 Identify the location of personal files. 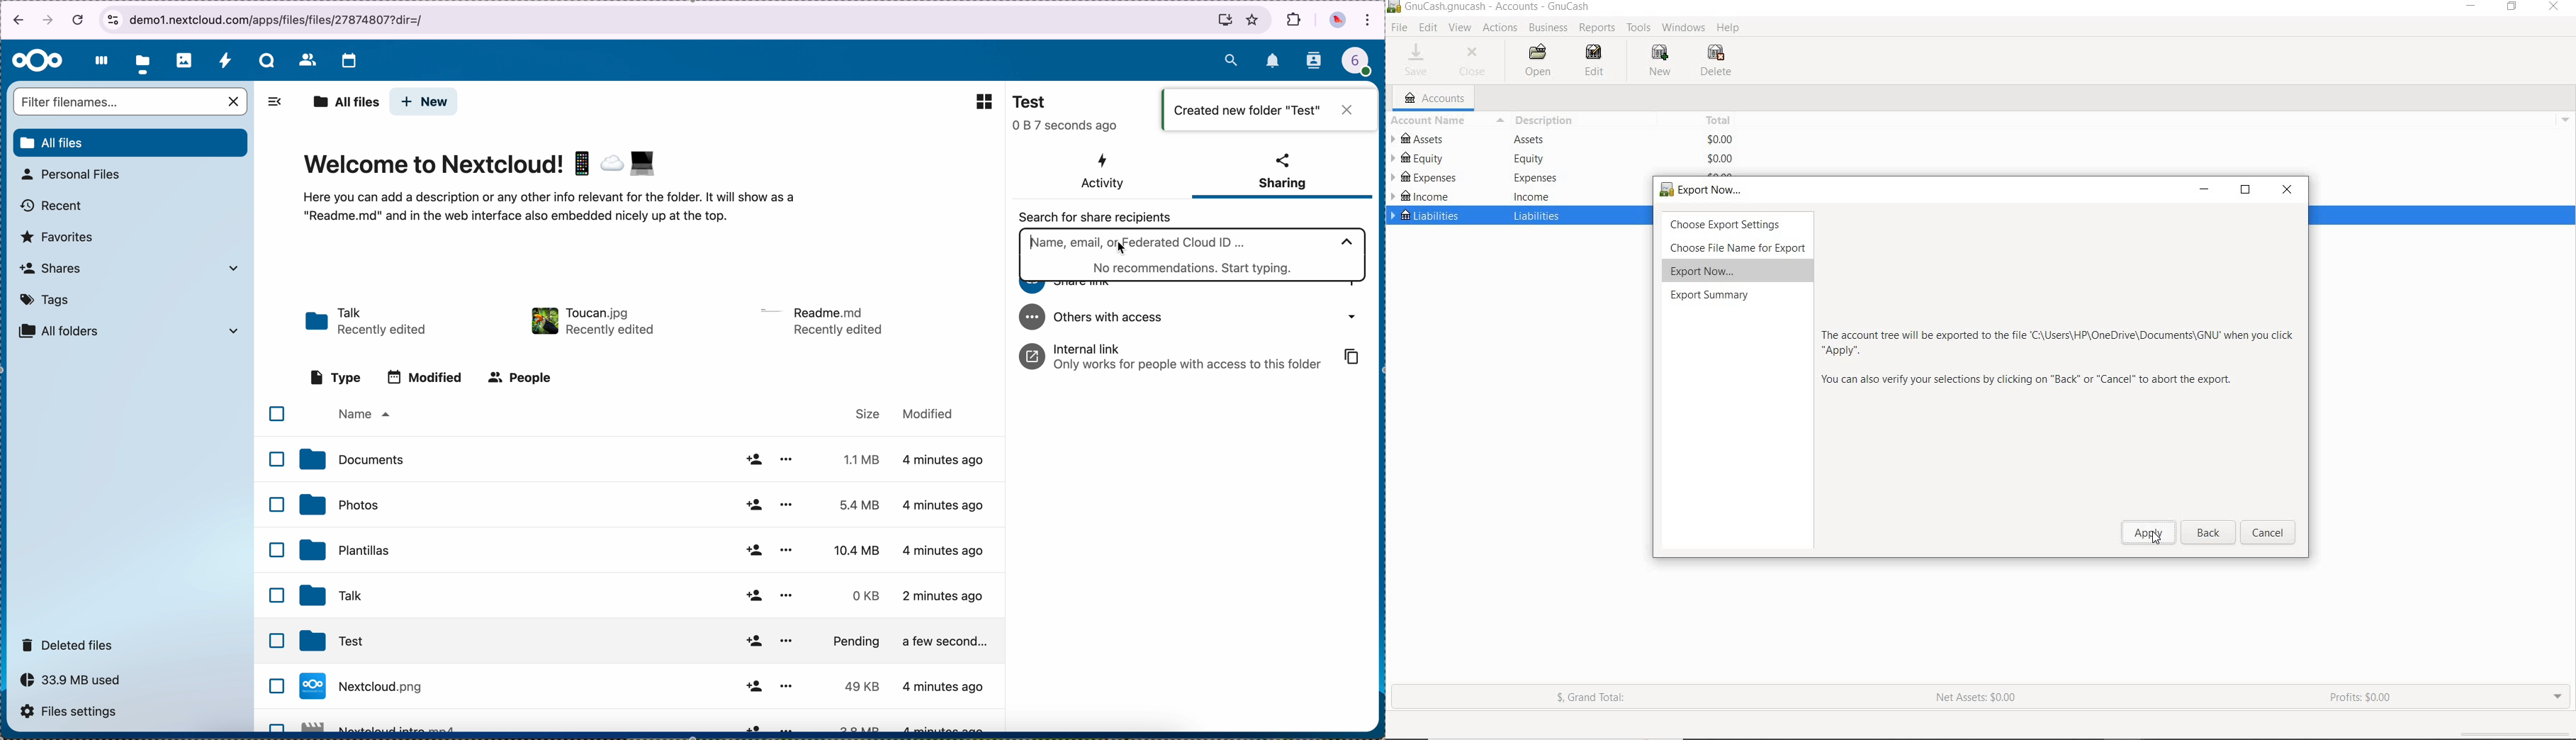
(74, 174).